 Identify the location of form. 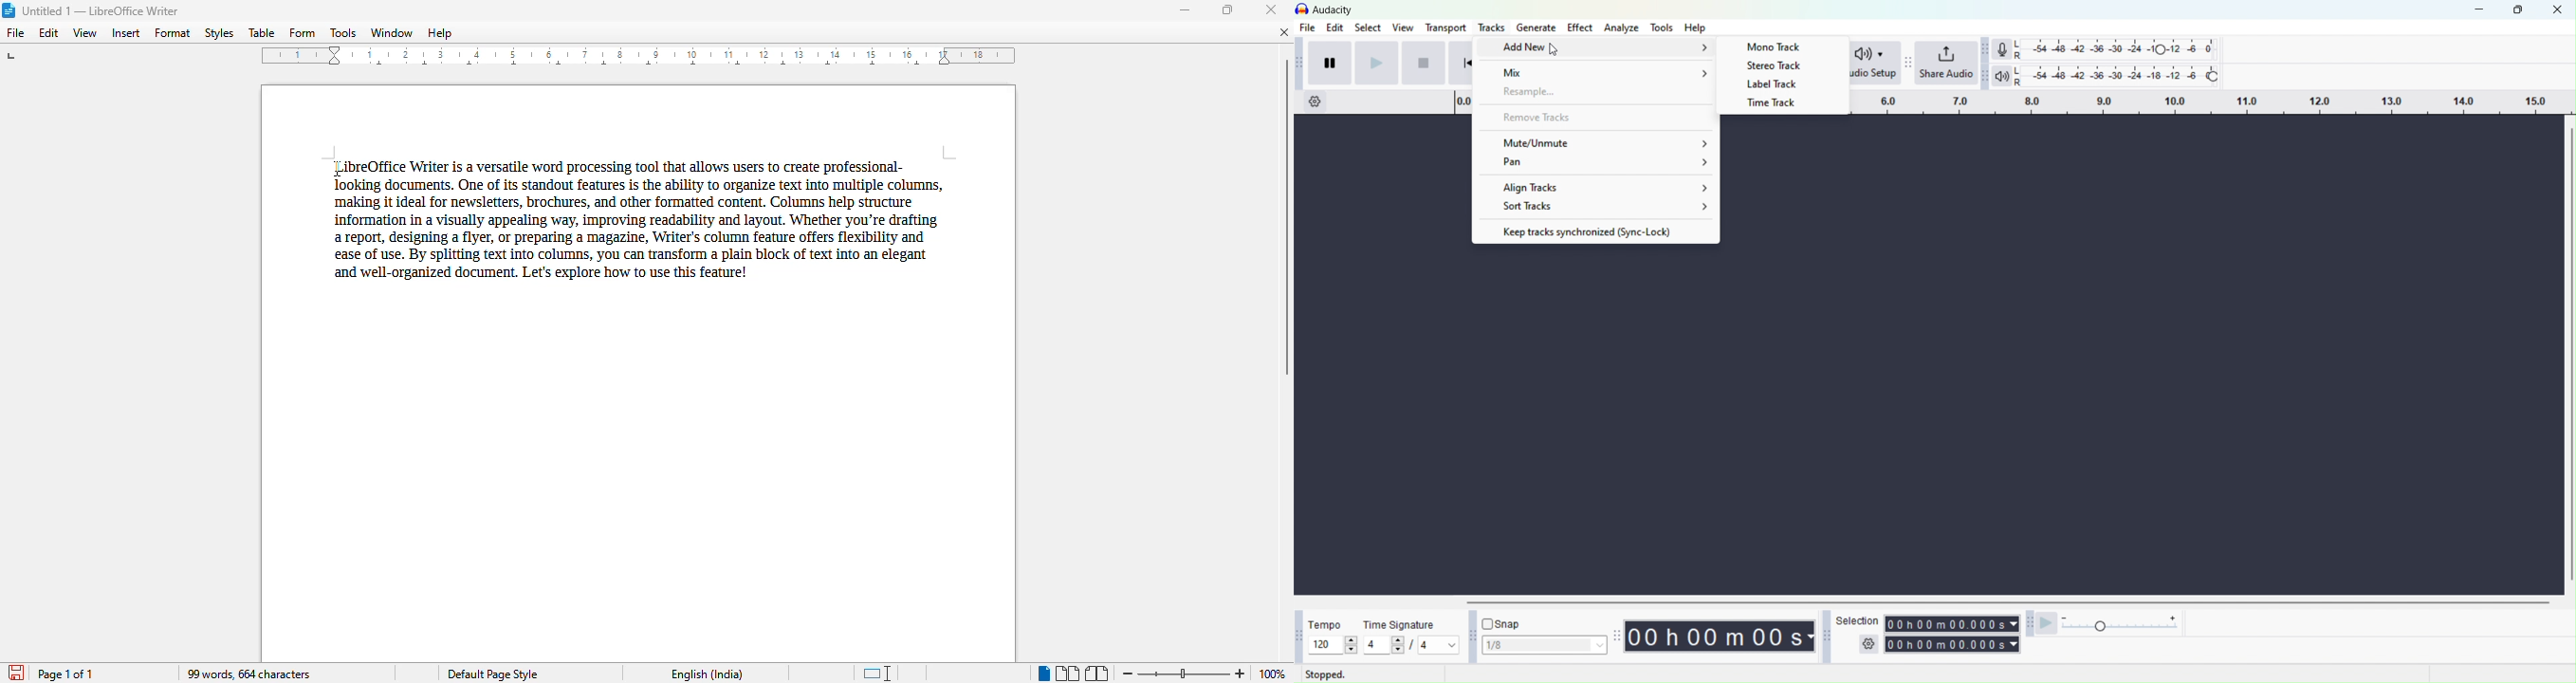
(302, 33).